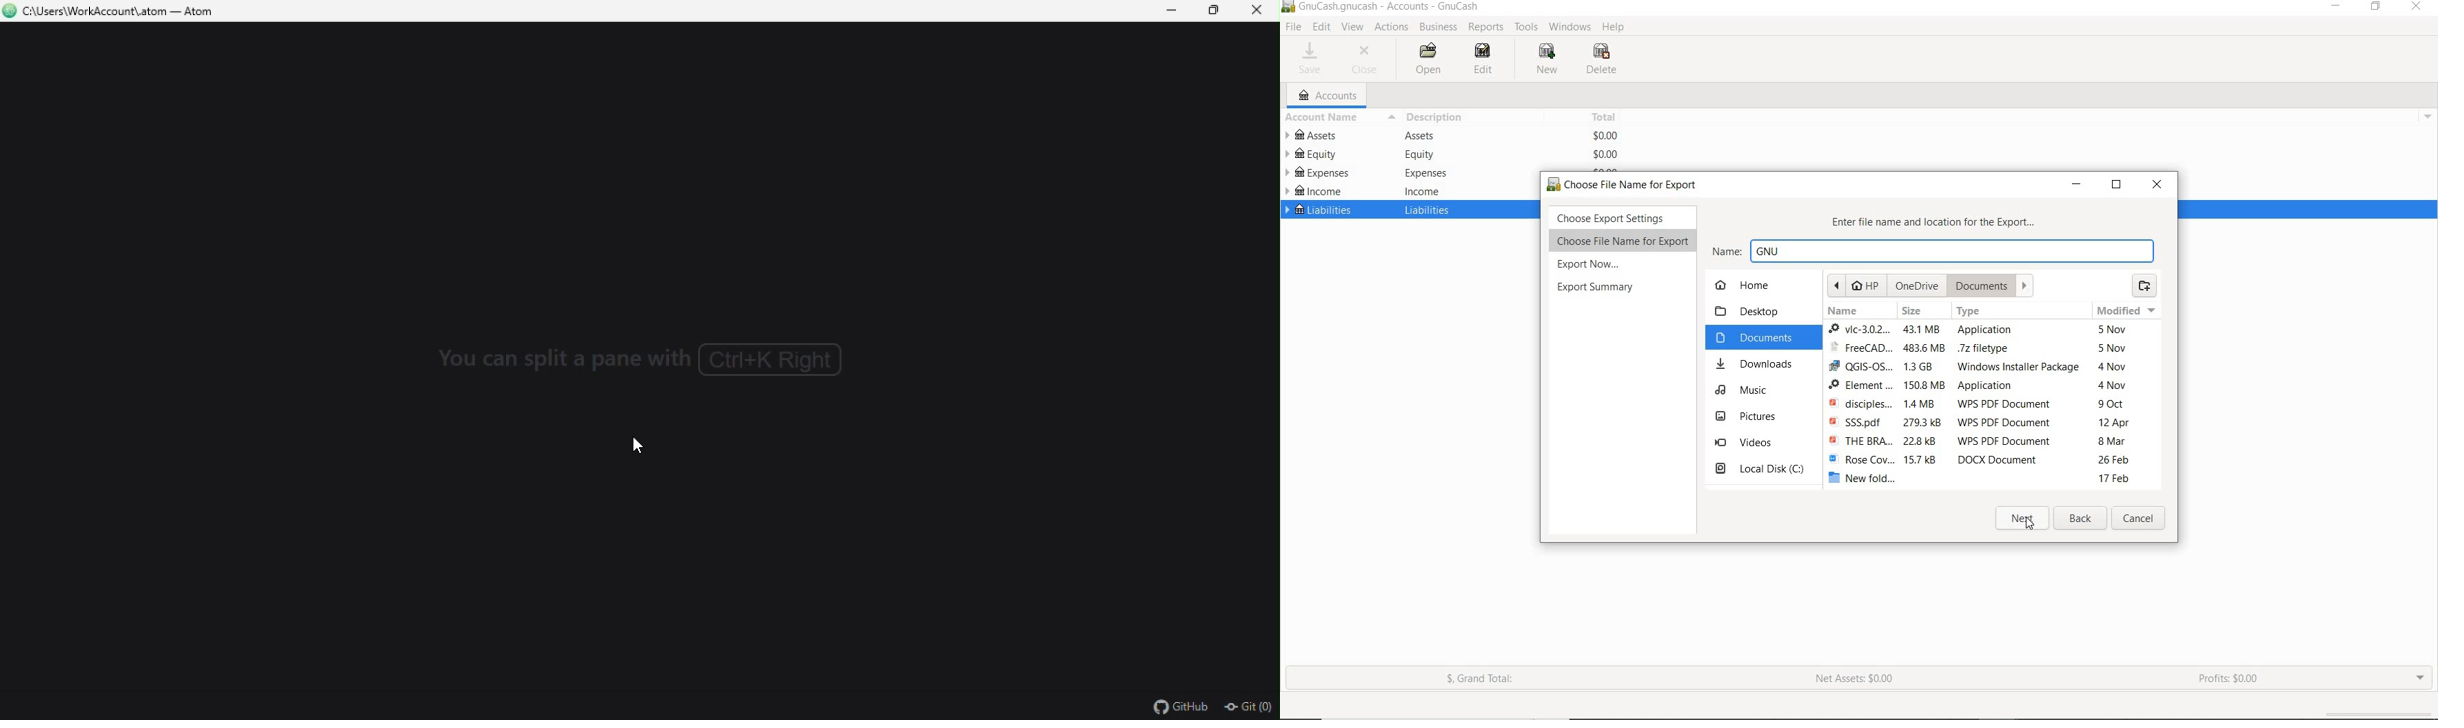  What do you see at coordinates (1249, 706) in the screenshot?
I see `Git` at bounding box center [1249, 706].